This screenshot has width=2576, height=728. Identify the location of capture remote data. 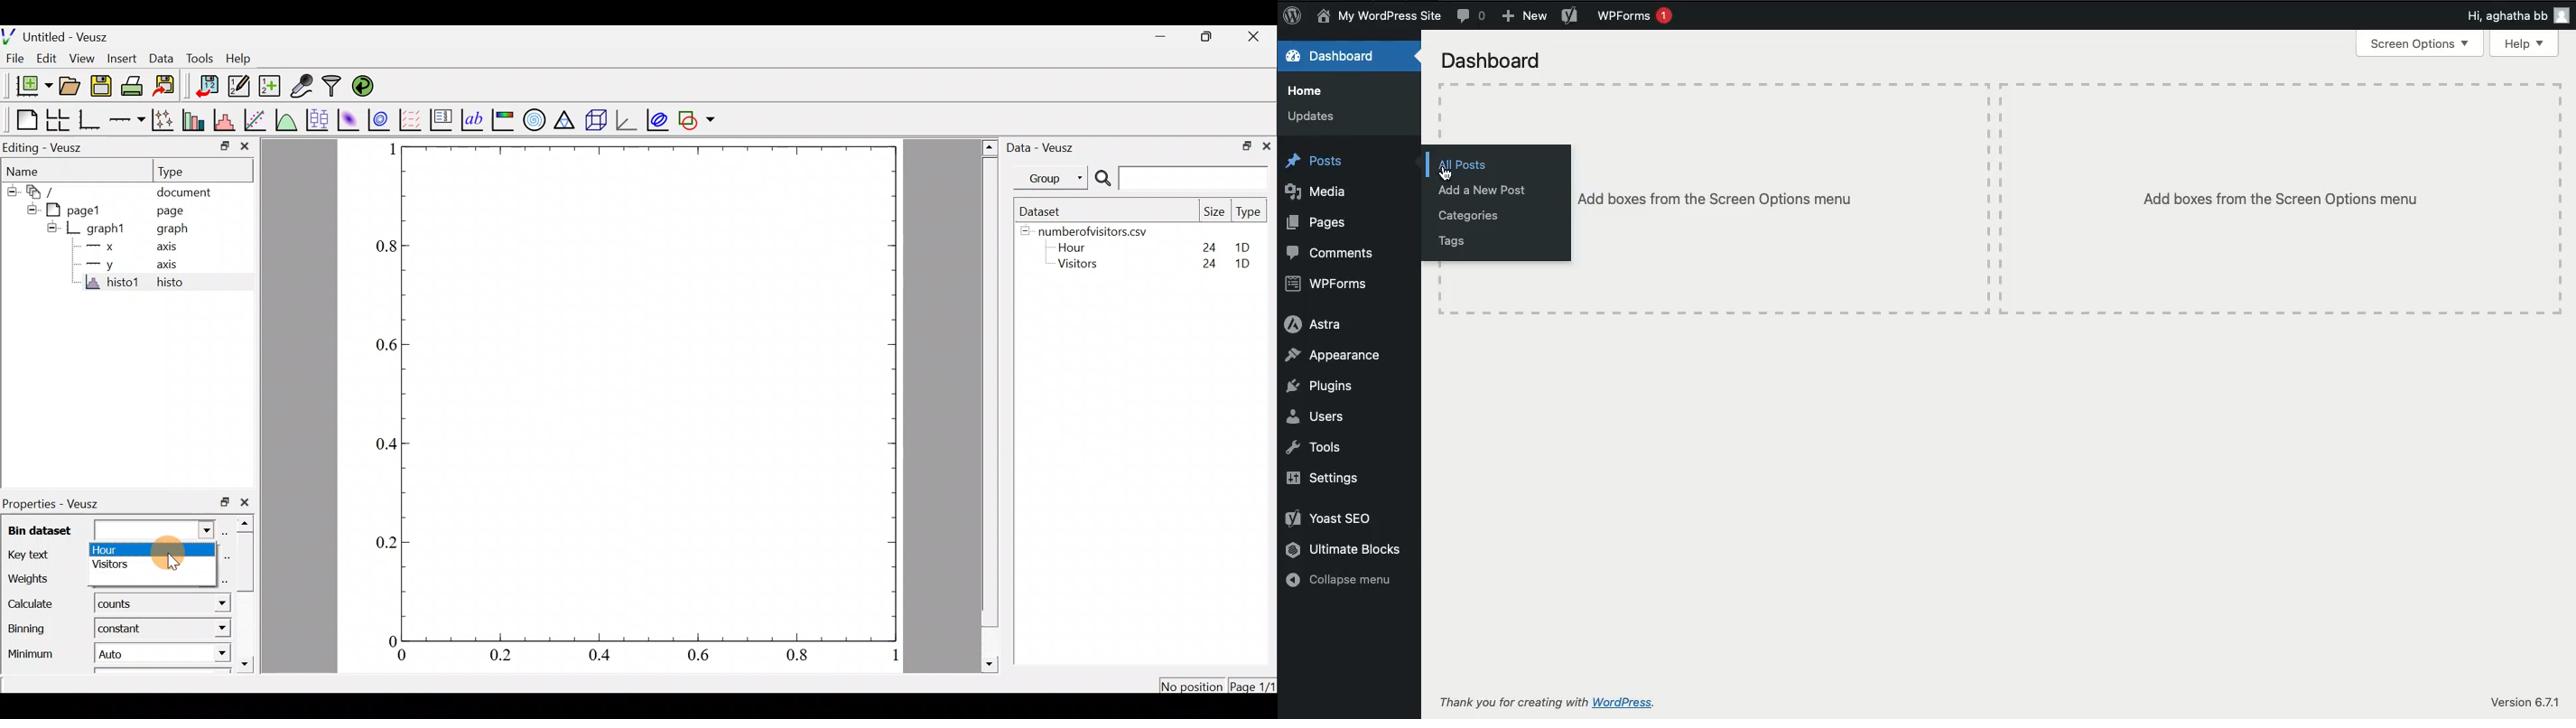
(301, 86).